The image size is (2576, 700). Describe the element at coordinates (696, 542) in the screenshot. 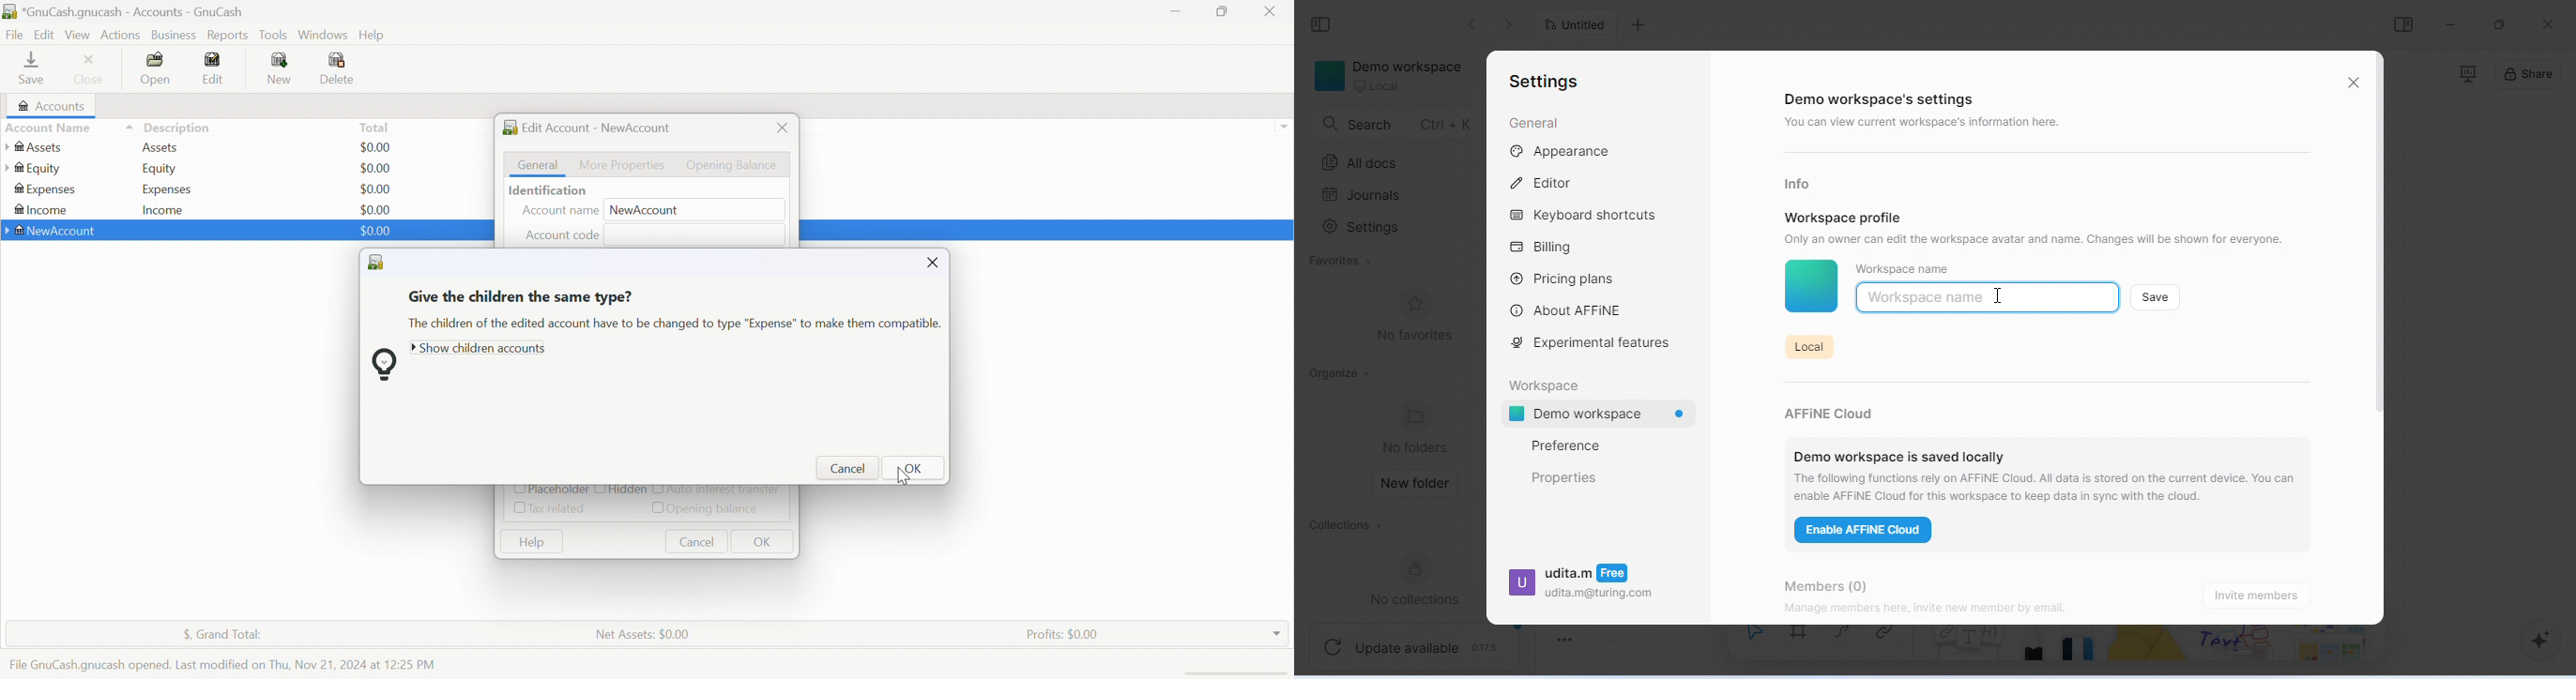

I see `Cancel` at that location.